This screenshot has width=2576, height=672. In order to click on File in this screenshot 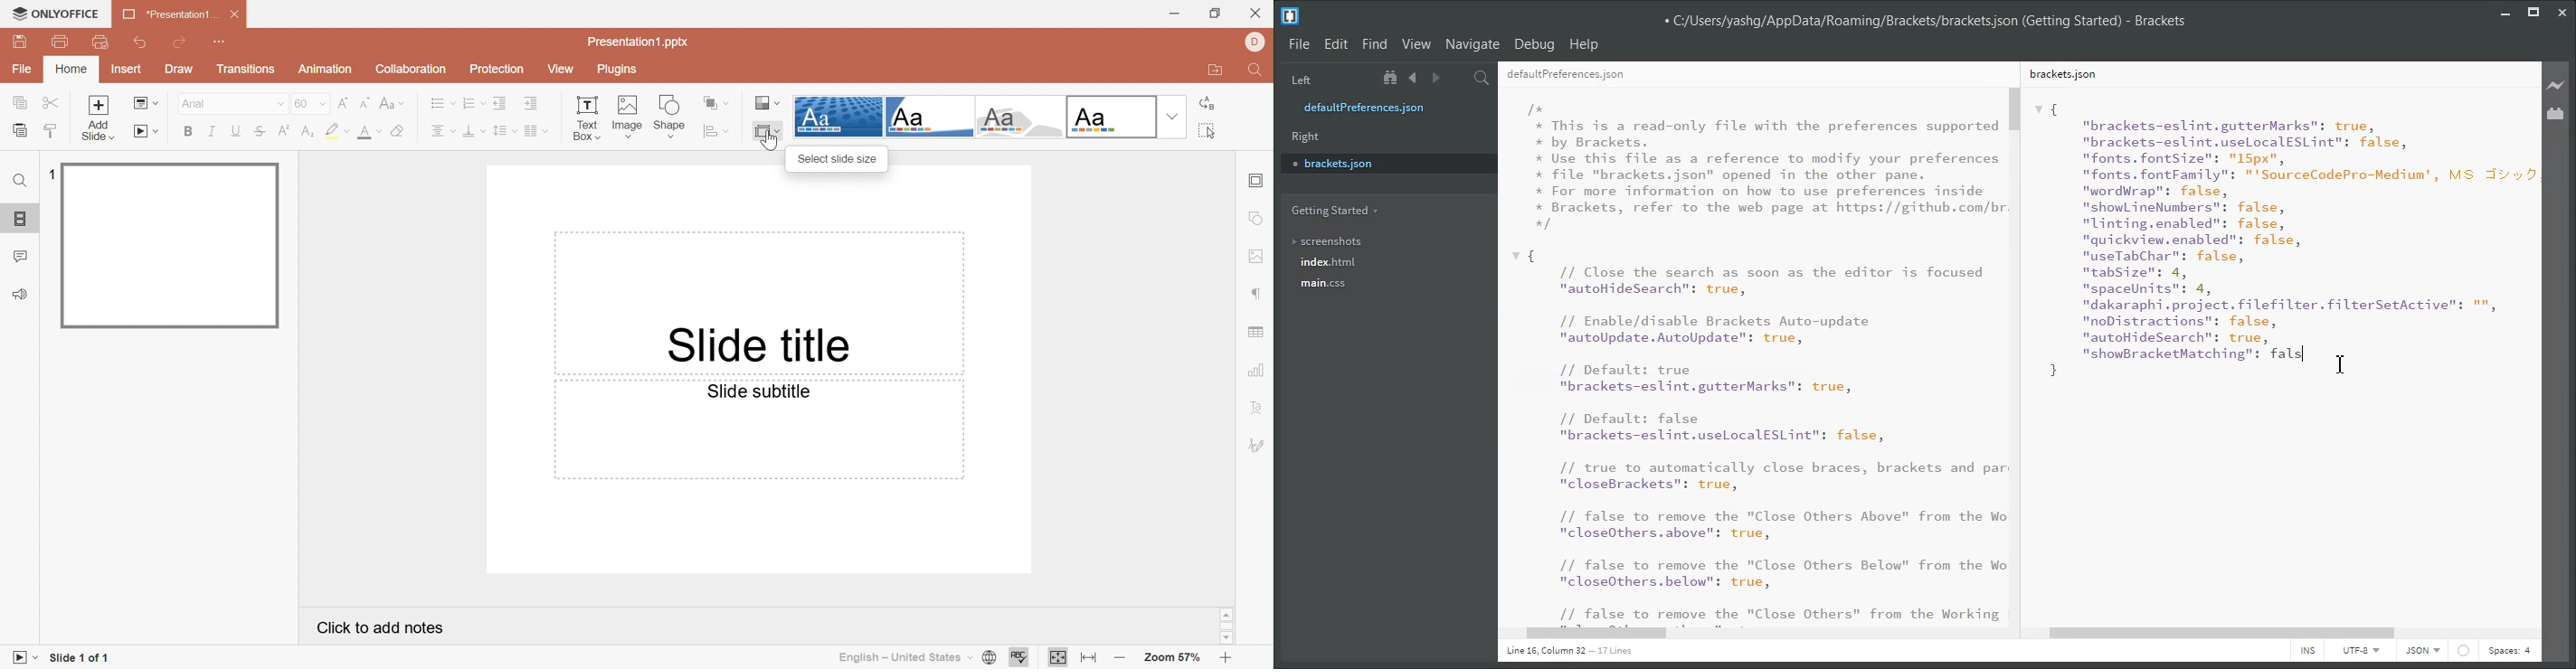, I will do `click(23, 70)`.